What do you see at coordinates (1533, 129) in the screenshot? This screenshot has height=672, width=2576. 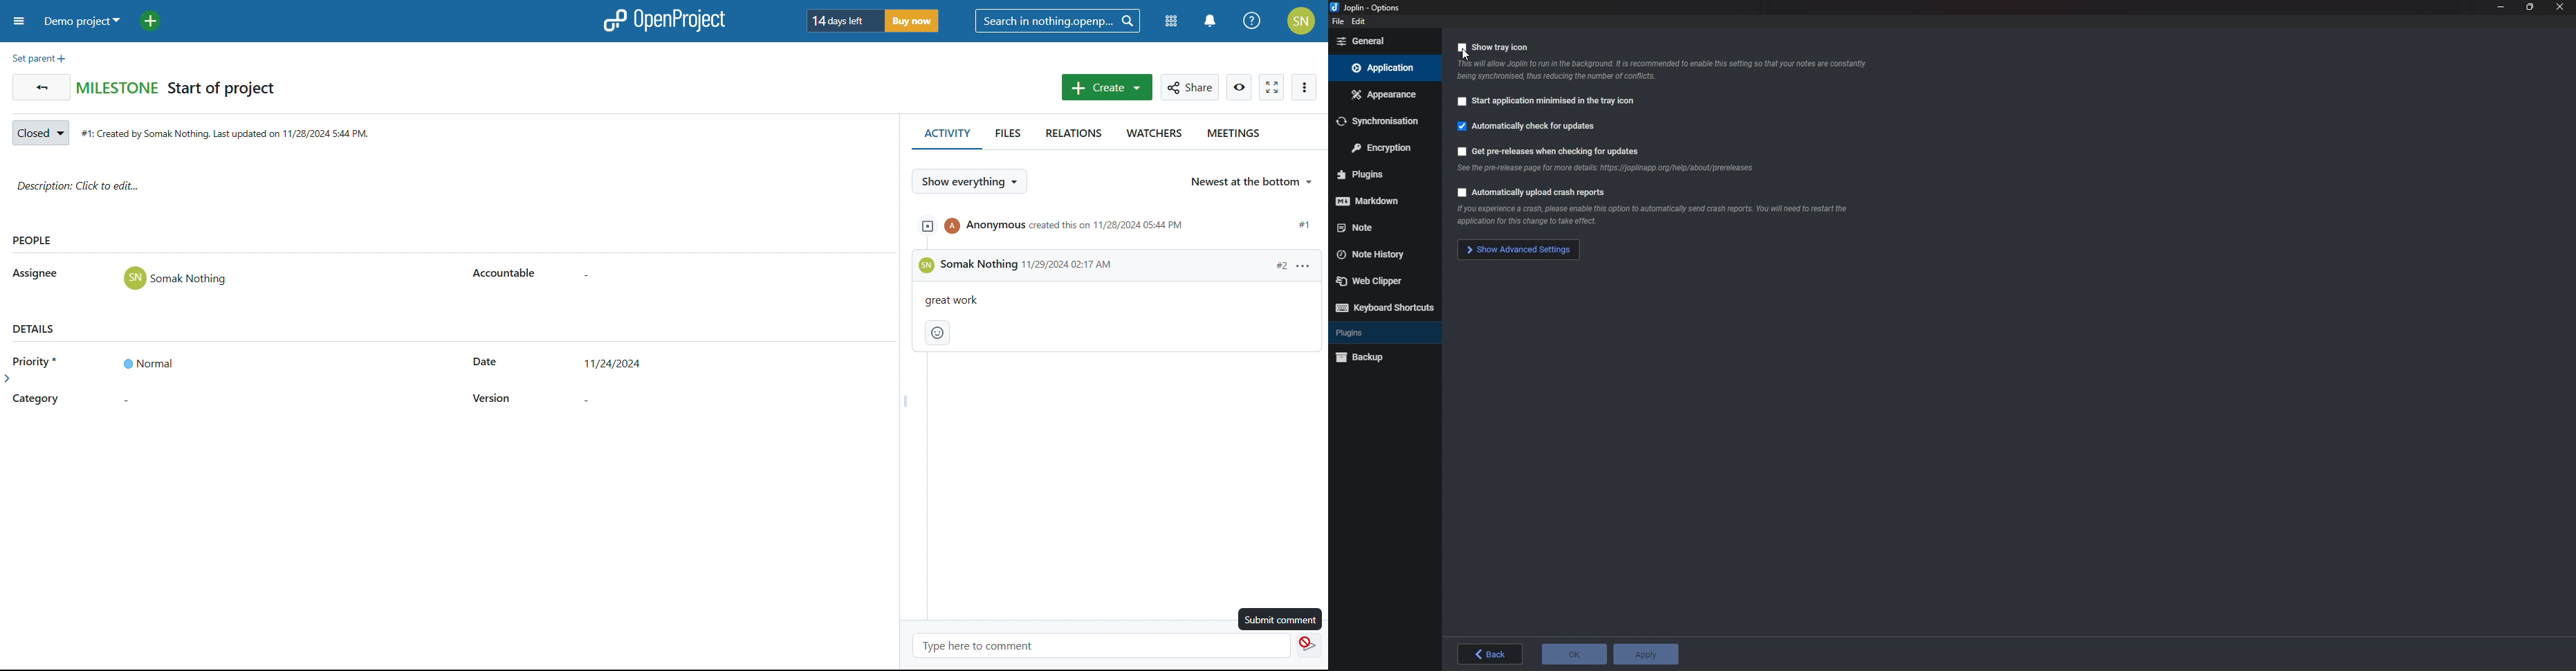 I see `Automatically check for updates` at bounding box center [1533, 129].